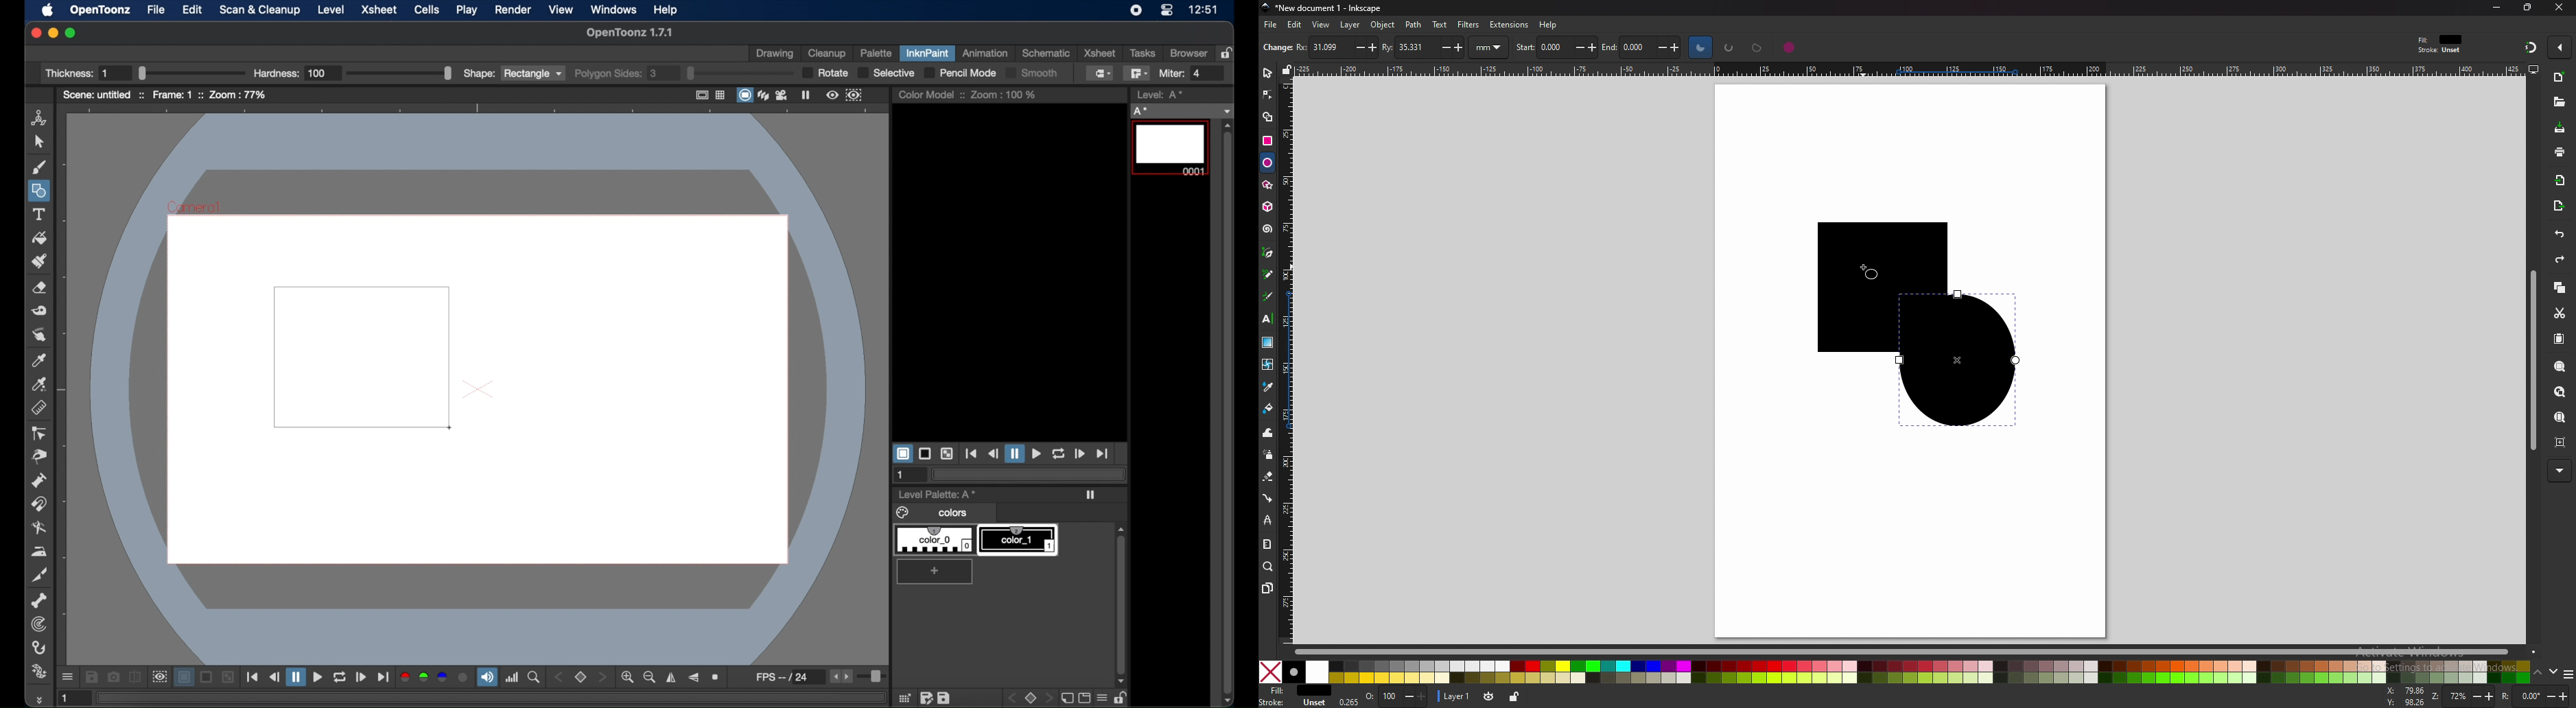 The width and height of the screenshot is (2576, 728). Describe the element at coordinates (906, 698) in the screenshot. I see `grid` at that location.